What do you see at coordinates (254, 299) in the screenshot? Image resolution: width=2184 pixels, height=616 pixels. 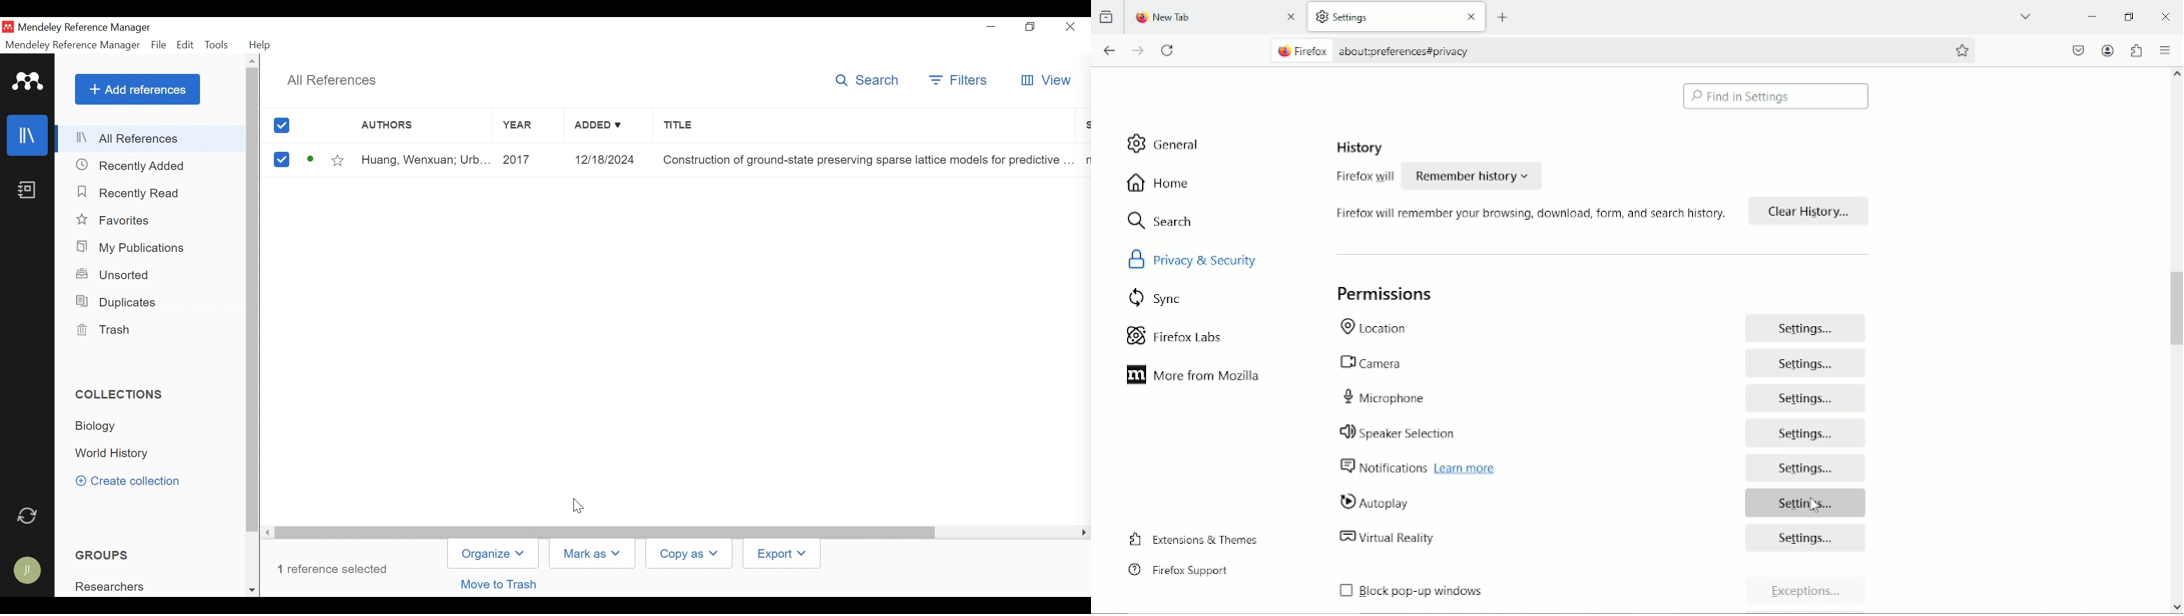 I see `Vertical Scroll bar` at bounding box center [254, 299].